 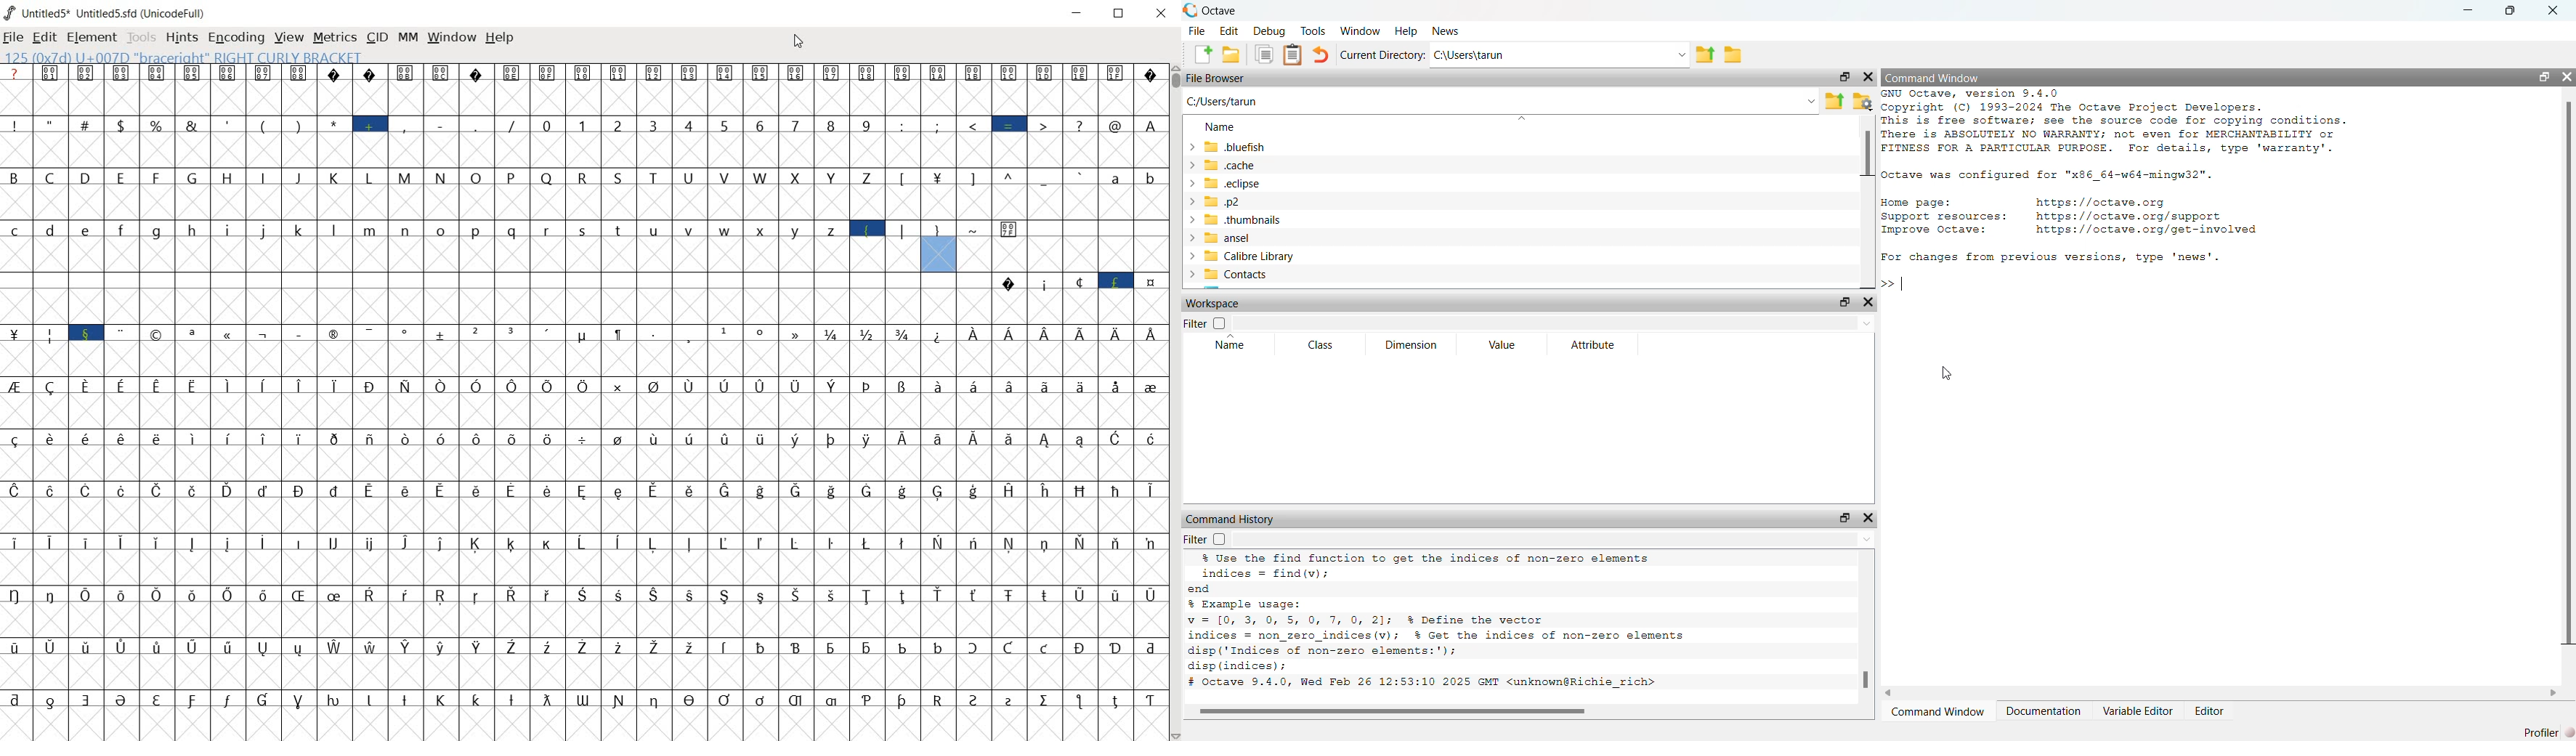 What do you see at coordinates (1933, 78) in the screenshot?
I see ` Command Window` at bounding box center [1933, 78].